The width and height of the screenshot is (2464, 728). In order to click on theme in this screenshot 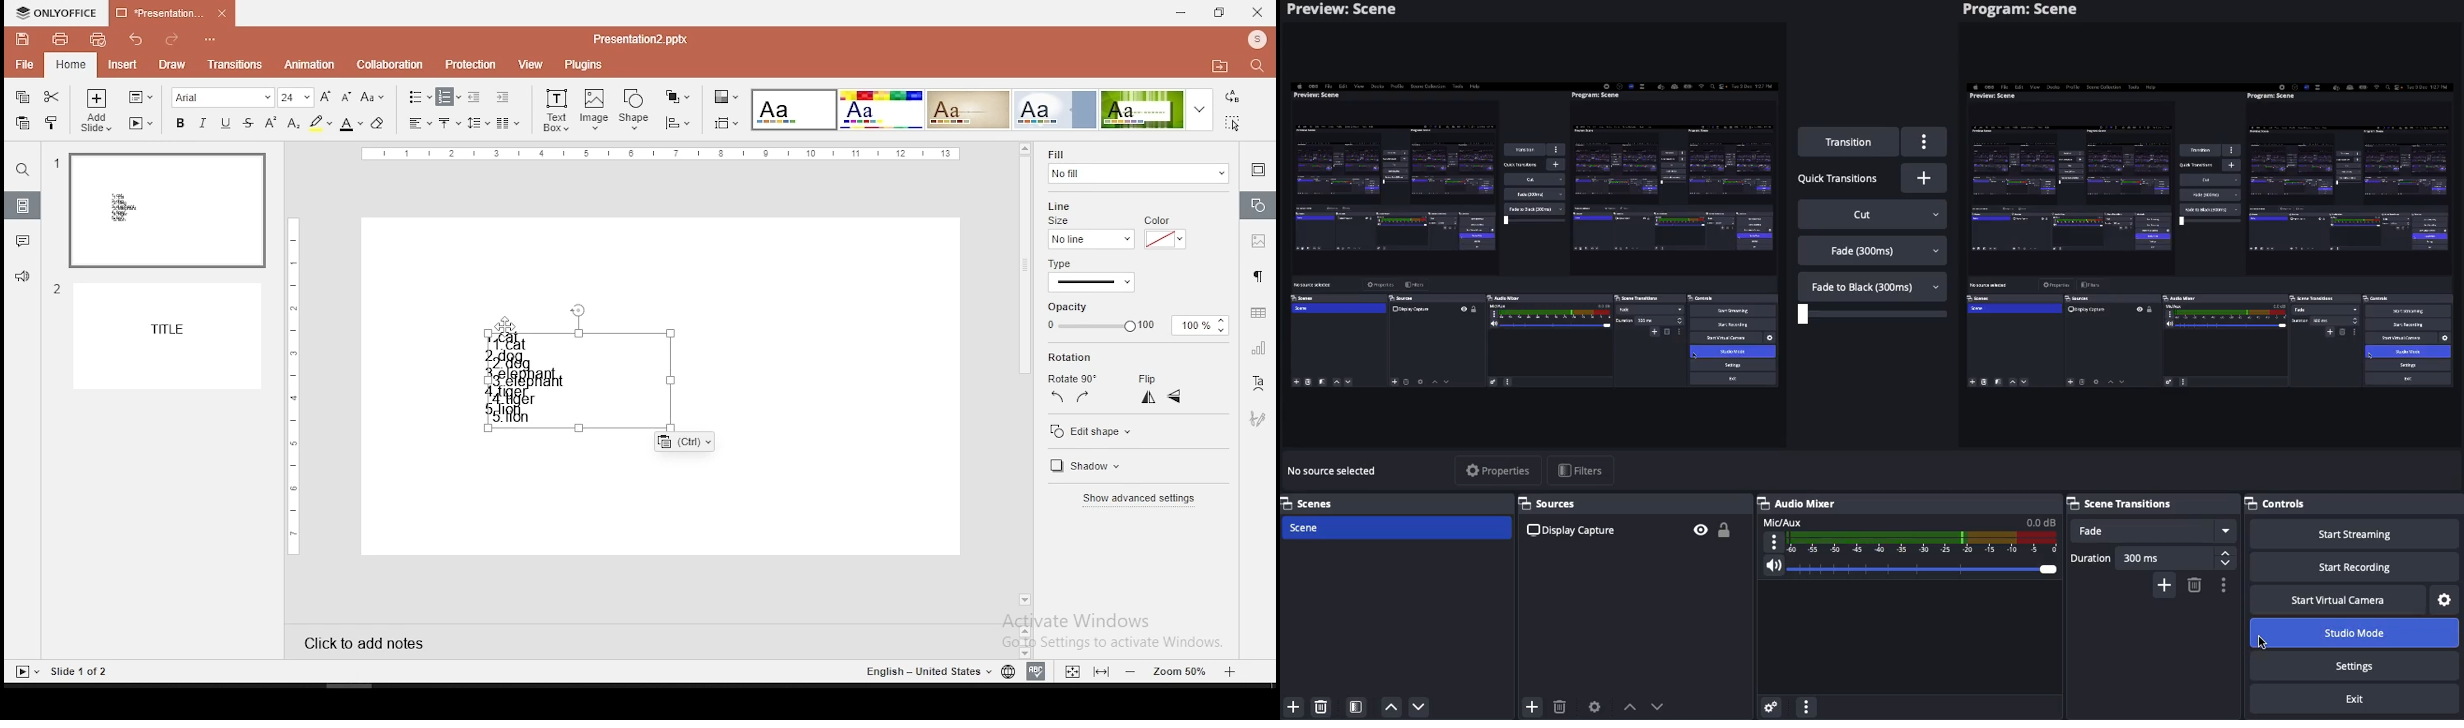, I will do `click(881, 110)`.